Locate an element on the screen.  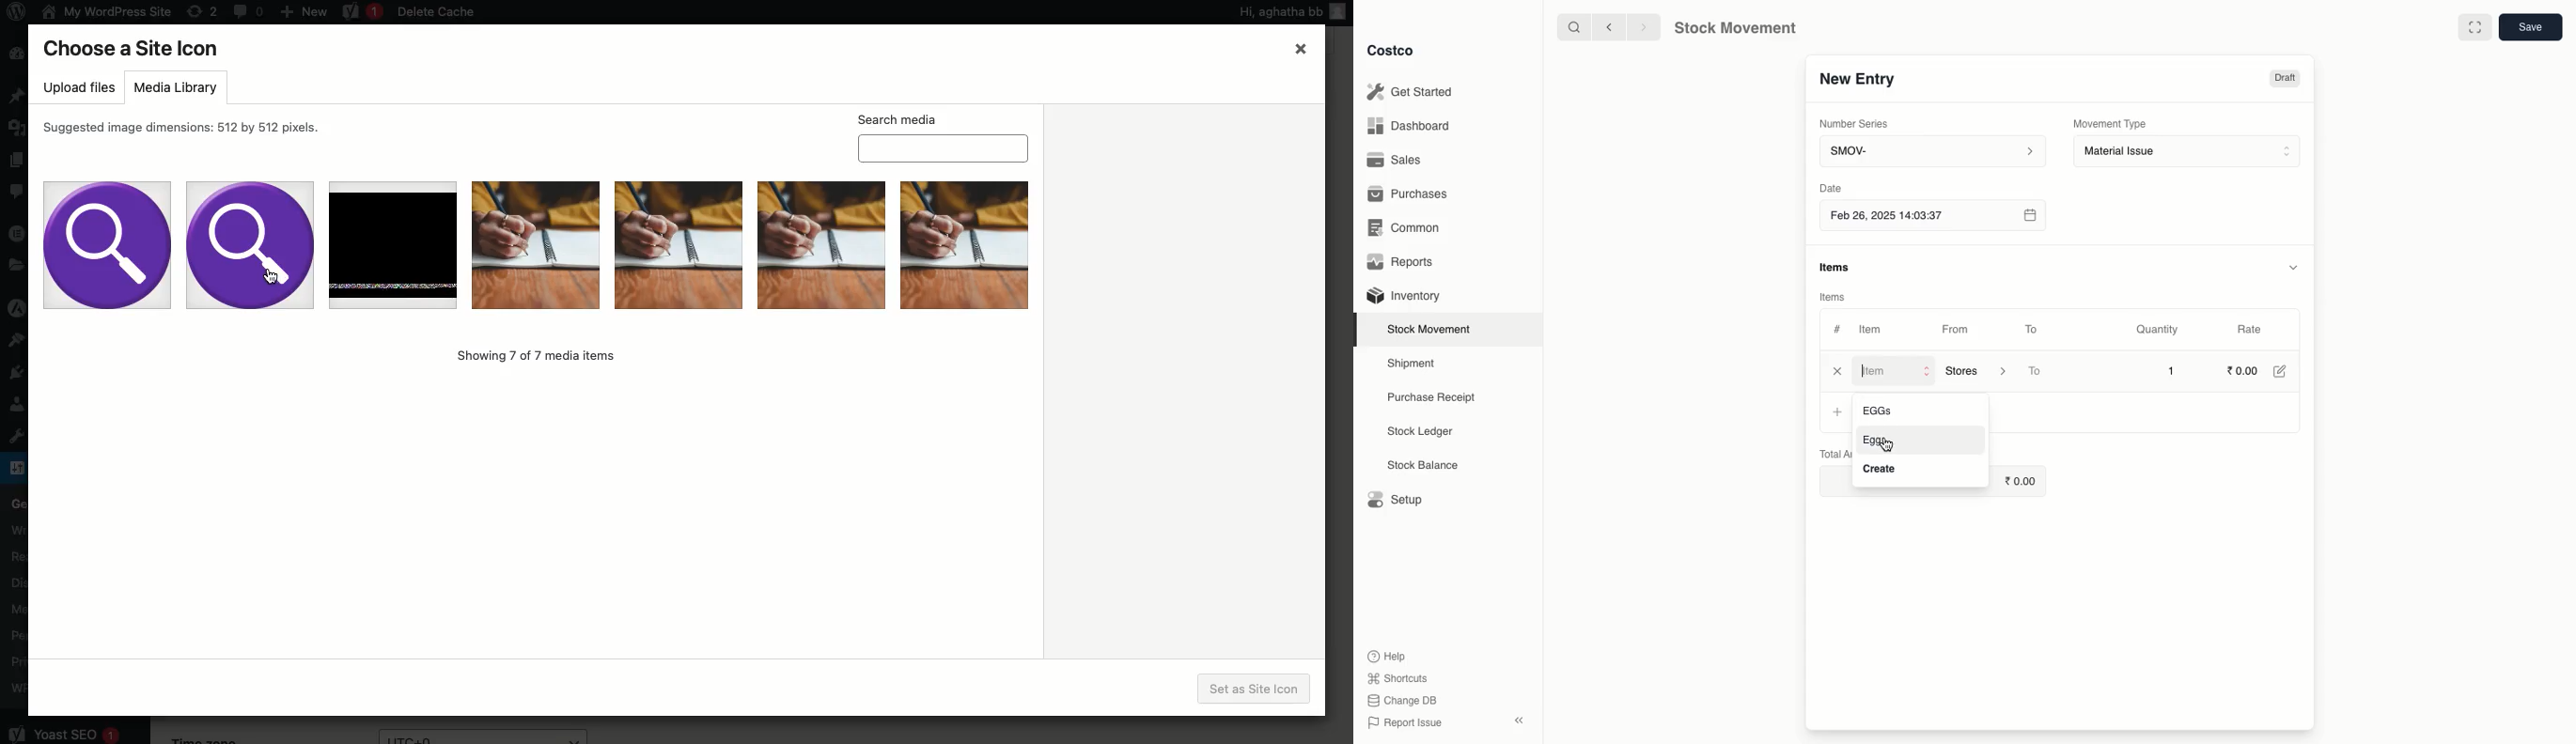
My wordpress site is located at coordinates (104, 11).